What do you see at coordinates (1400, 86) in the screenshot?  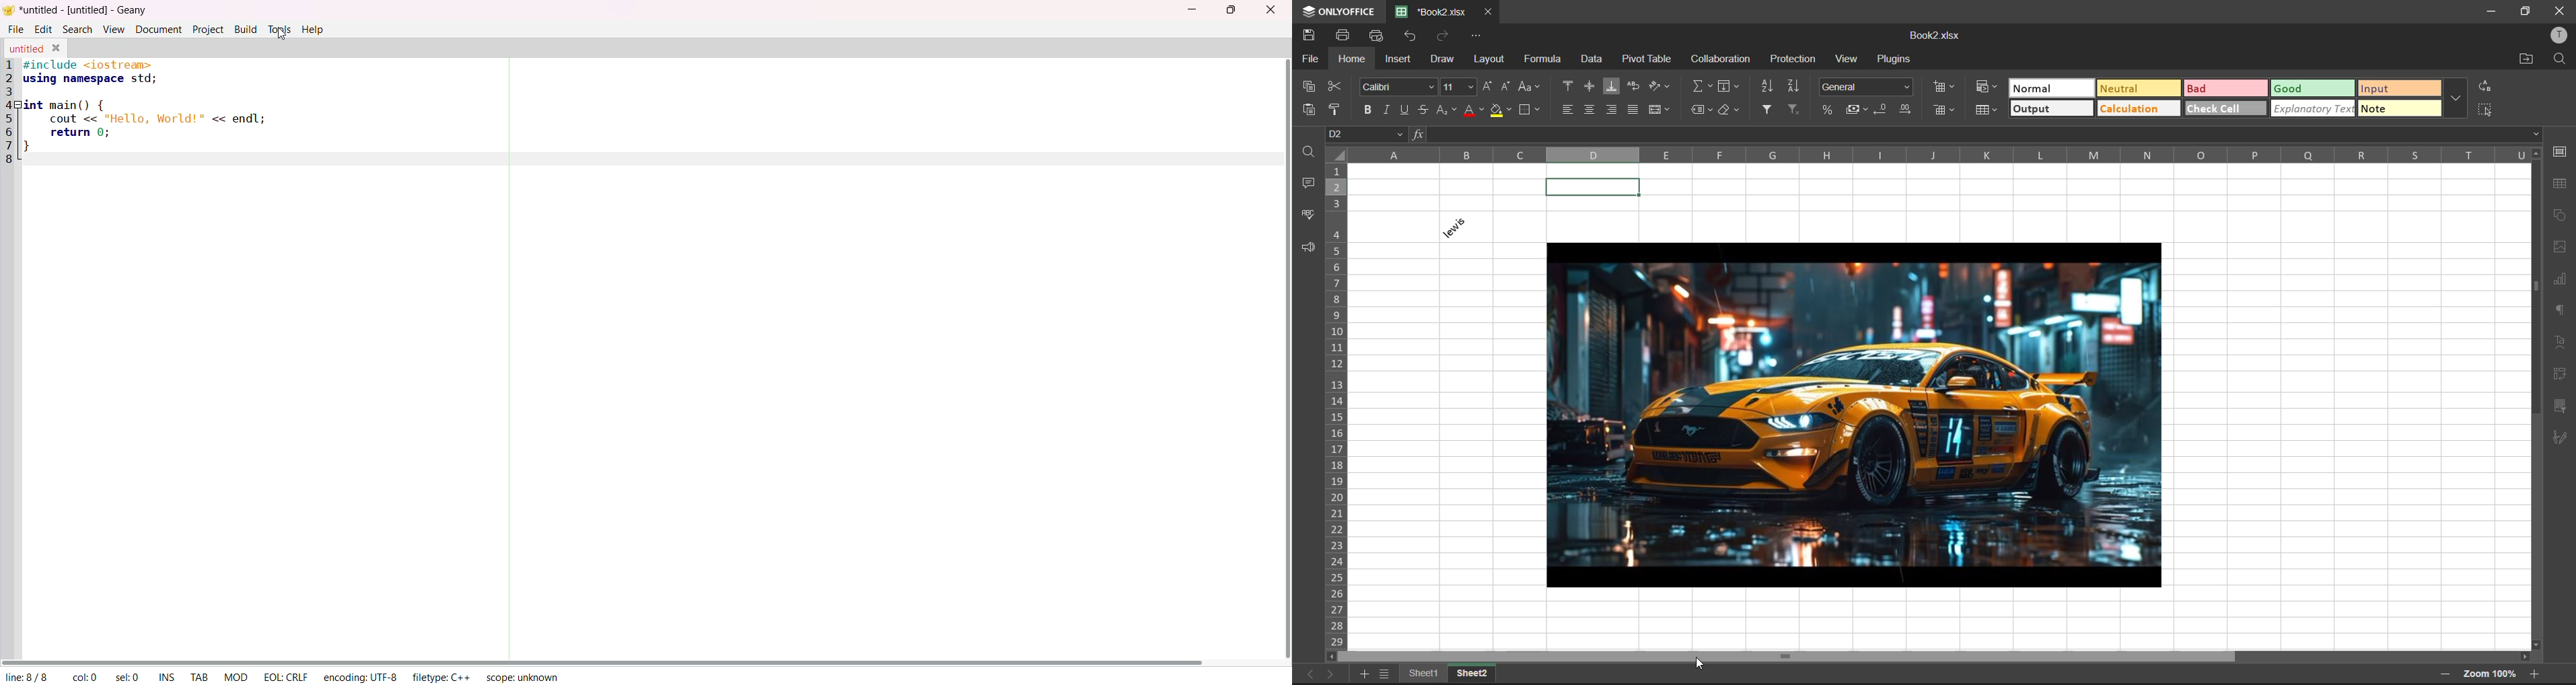 I see `font style` at bounding box center [1400, 86].